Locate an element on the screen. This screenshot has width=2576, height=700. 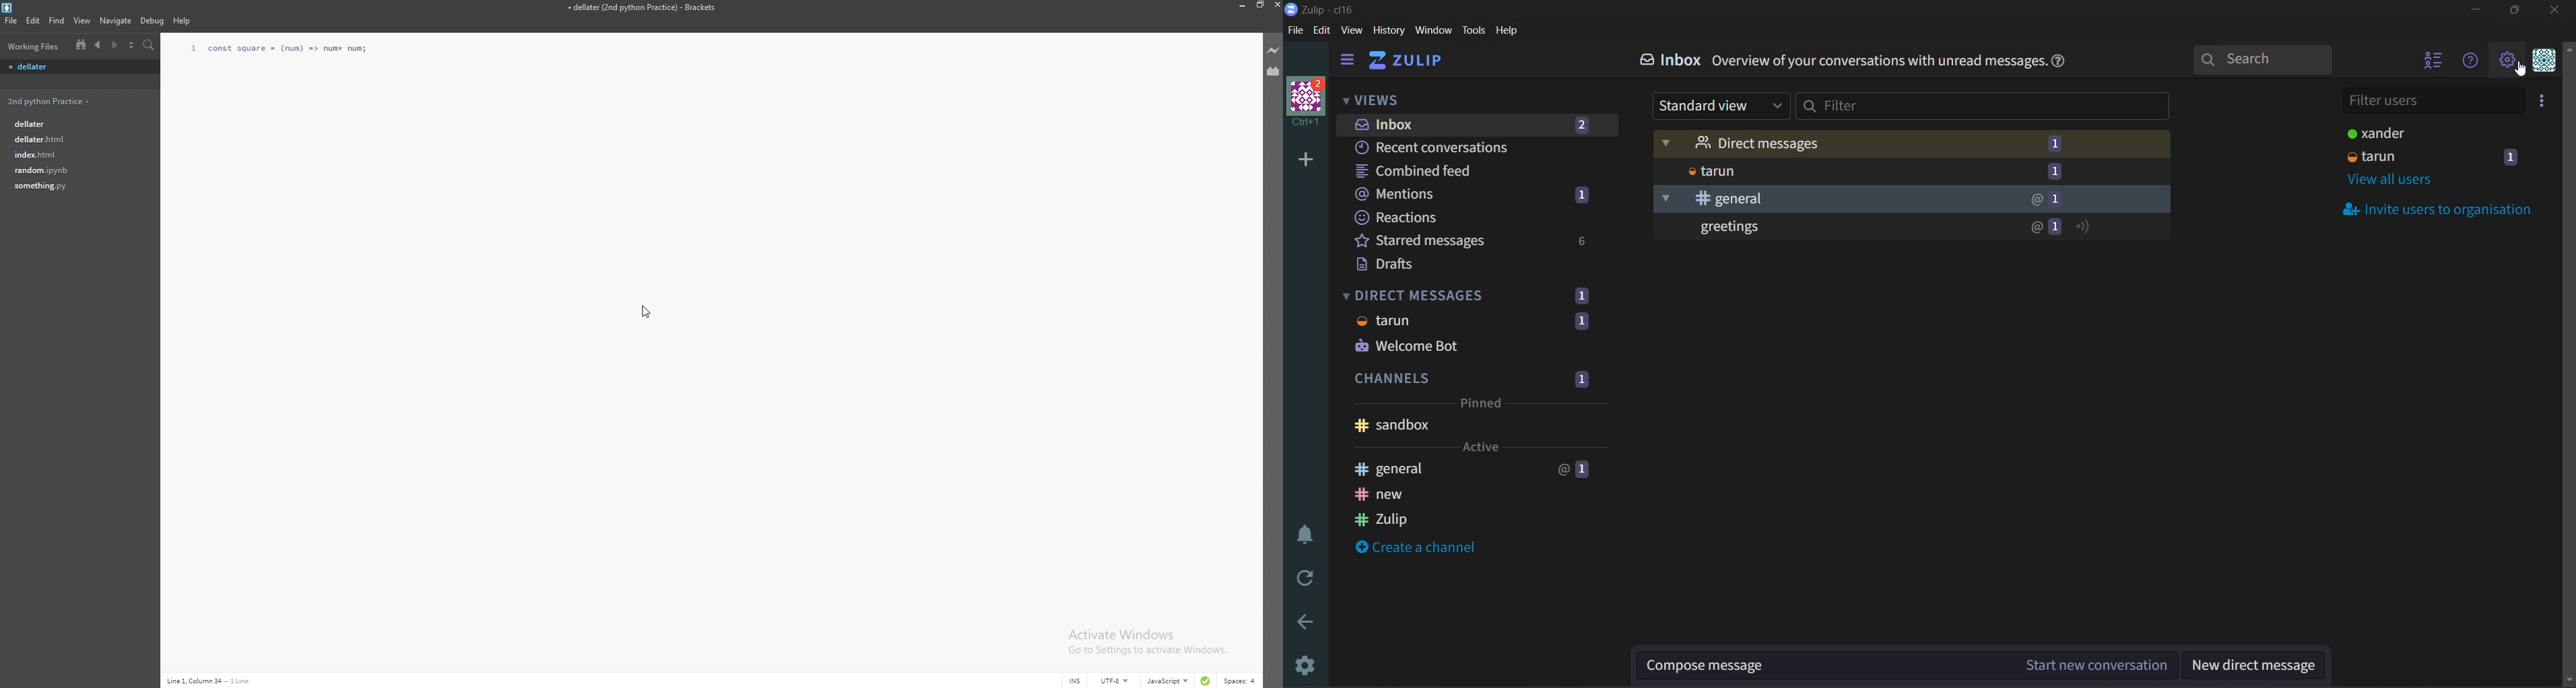
language is located at coordinates (1169, 681).